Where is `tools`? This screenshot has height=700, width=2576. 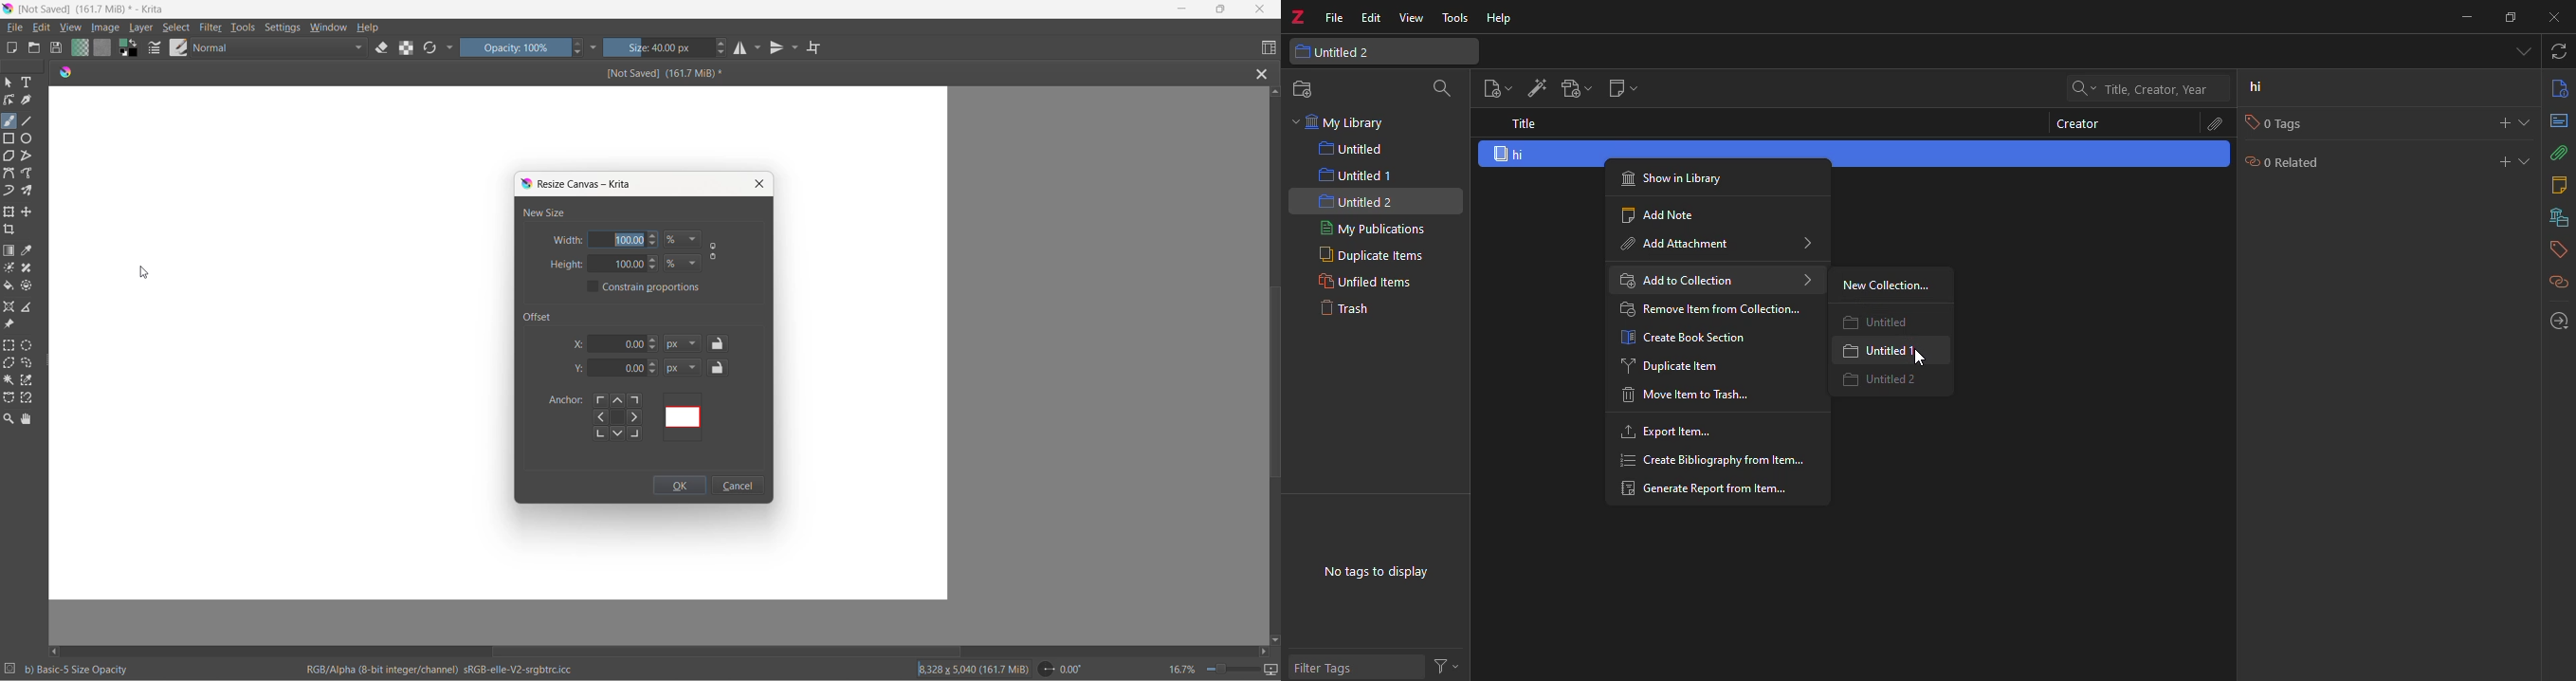 tools is located at coordinates (245, 30).